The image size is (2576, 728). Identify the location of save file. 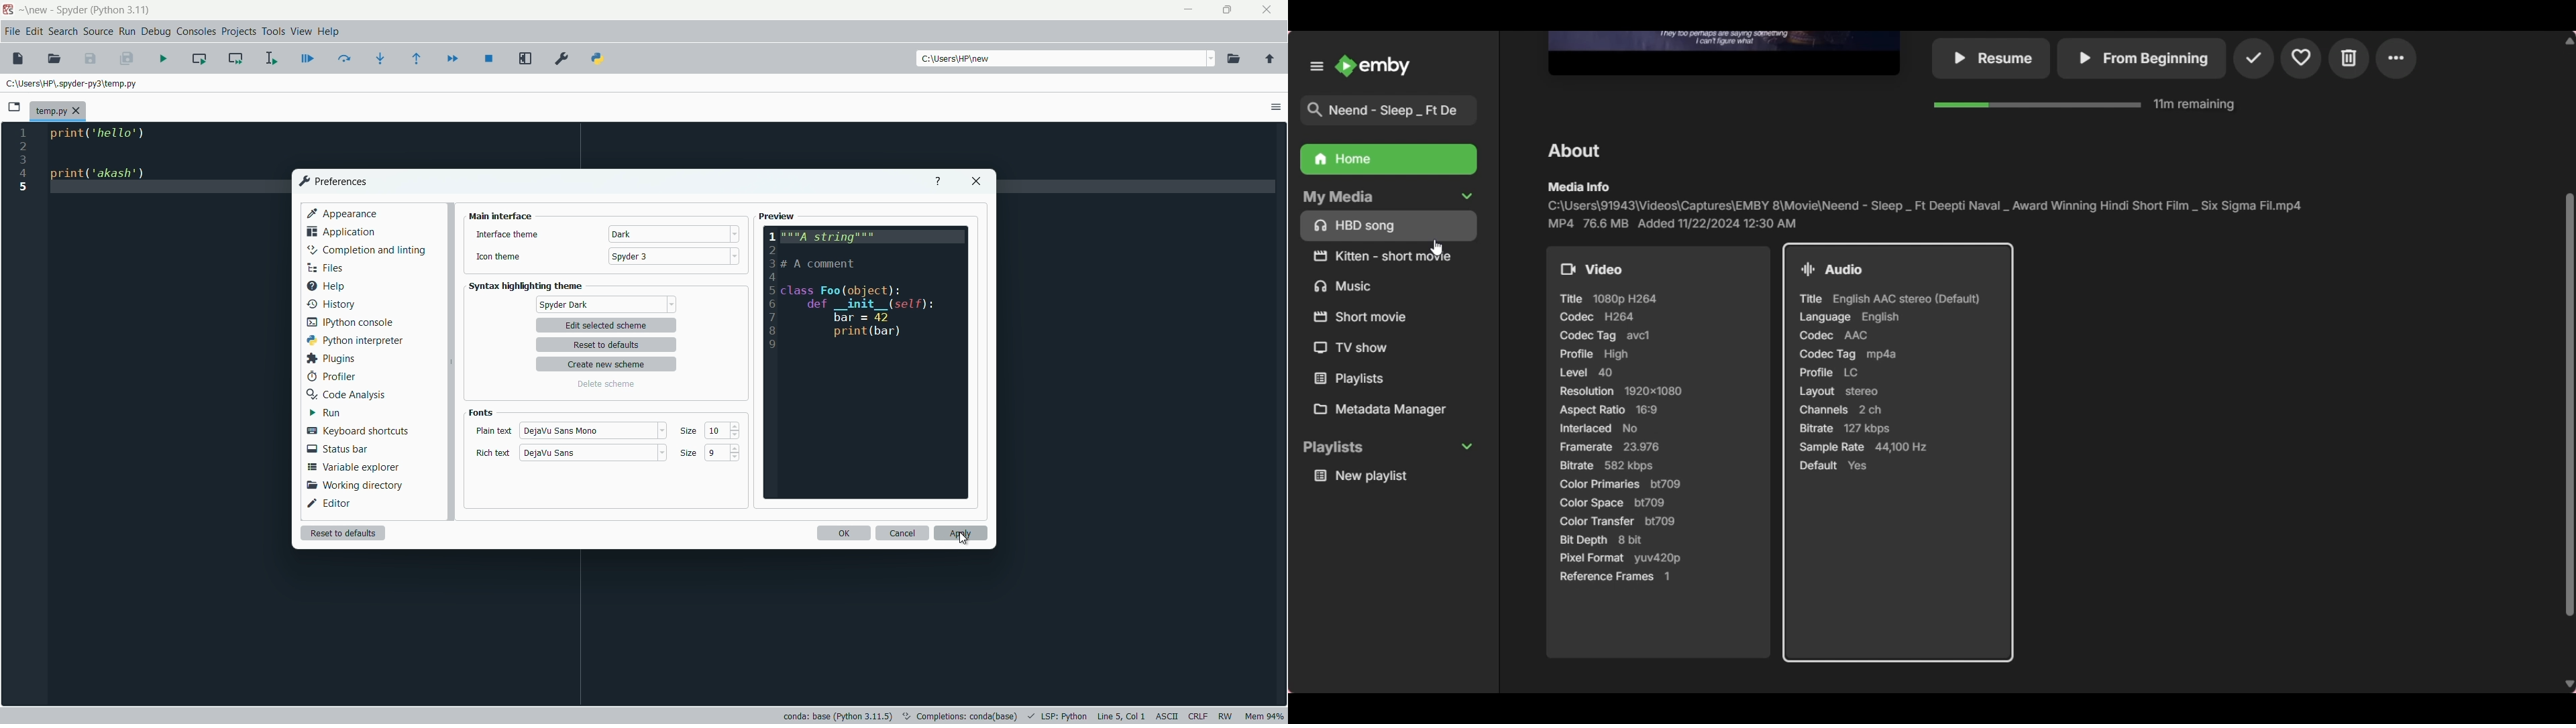
(91, 59).